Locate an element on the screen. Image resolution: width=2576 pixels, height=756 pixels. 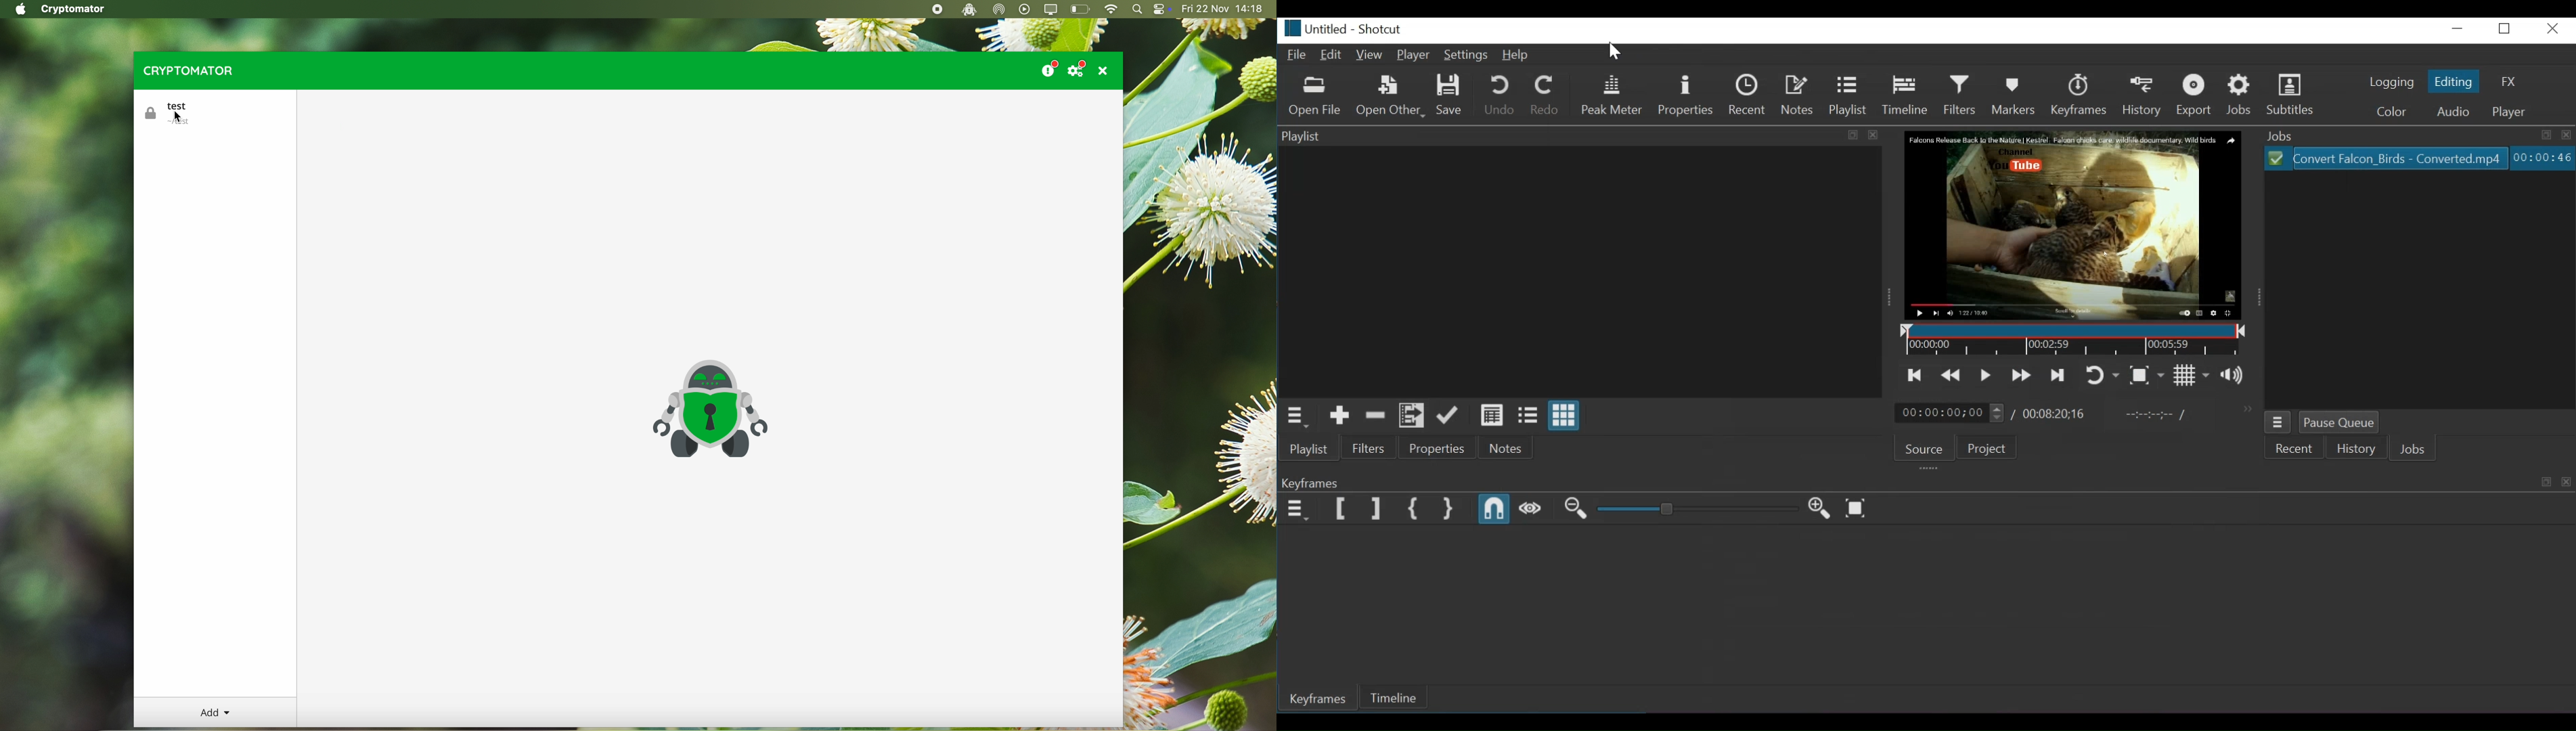
Filters is located at coordinates (1961, 95).